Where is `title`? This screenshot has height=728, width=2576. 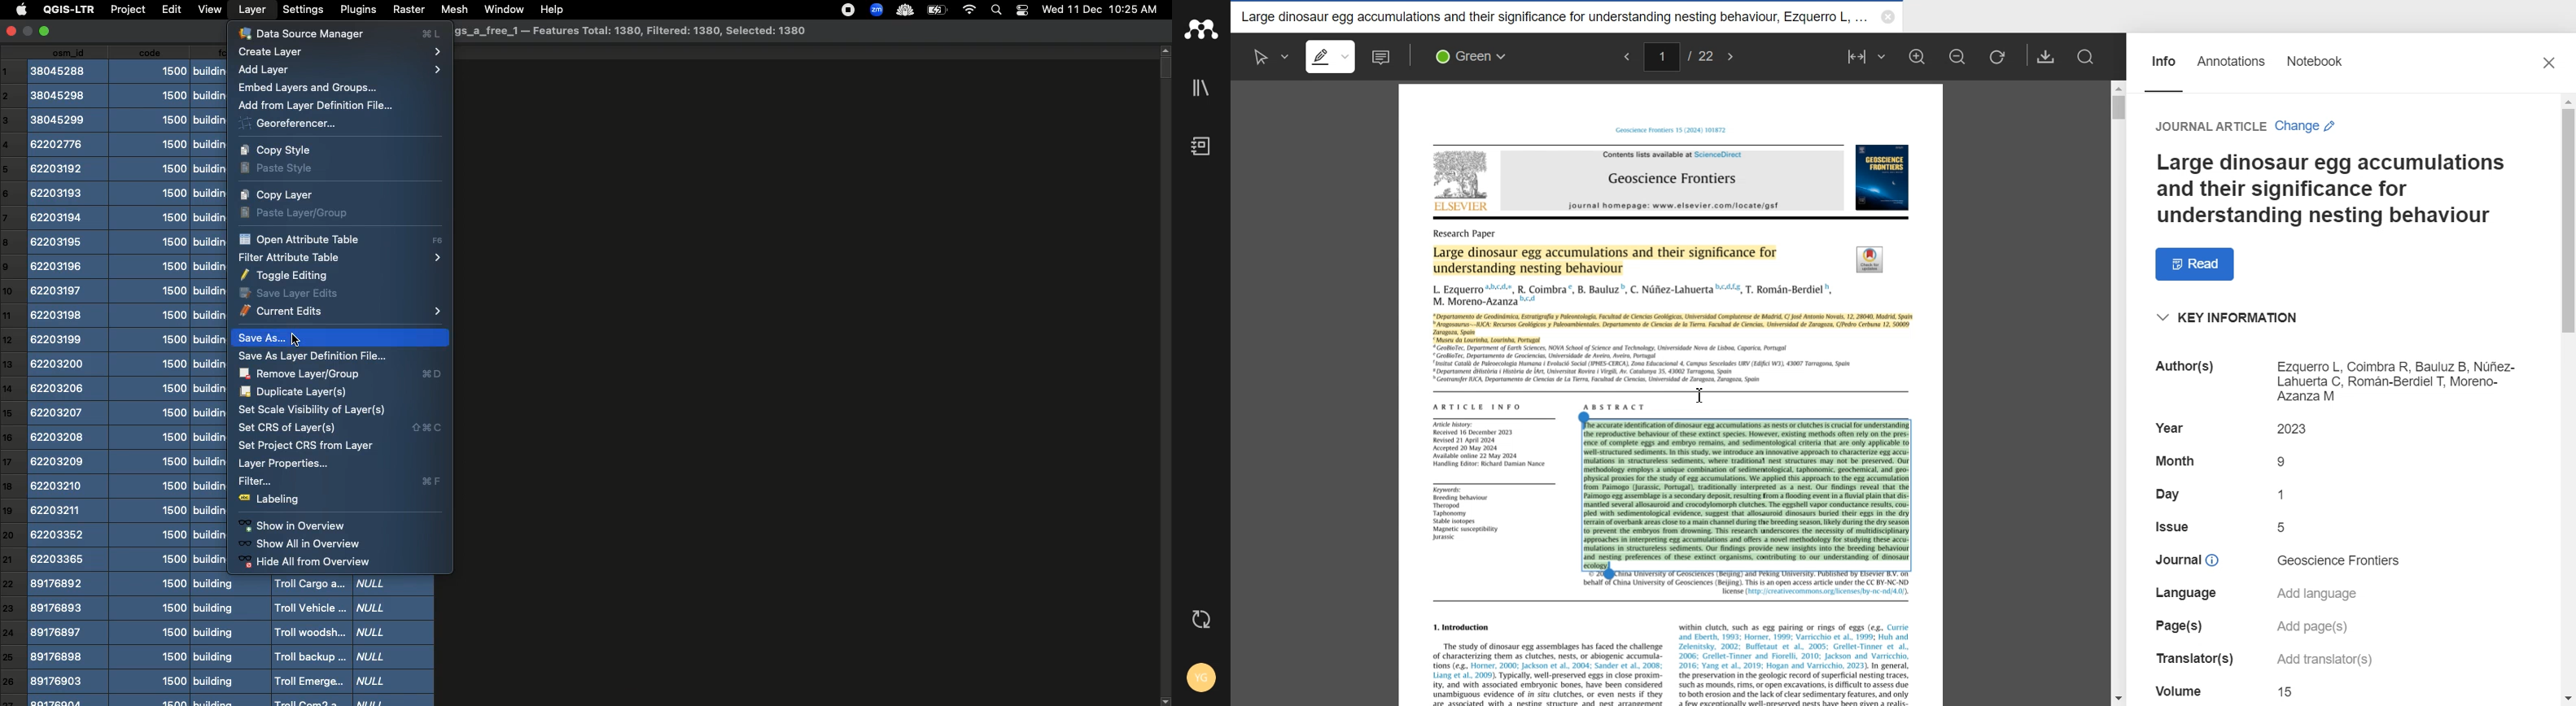 title is located at coordinates (1672, 181).